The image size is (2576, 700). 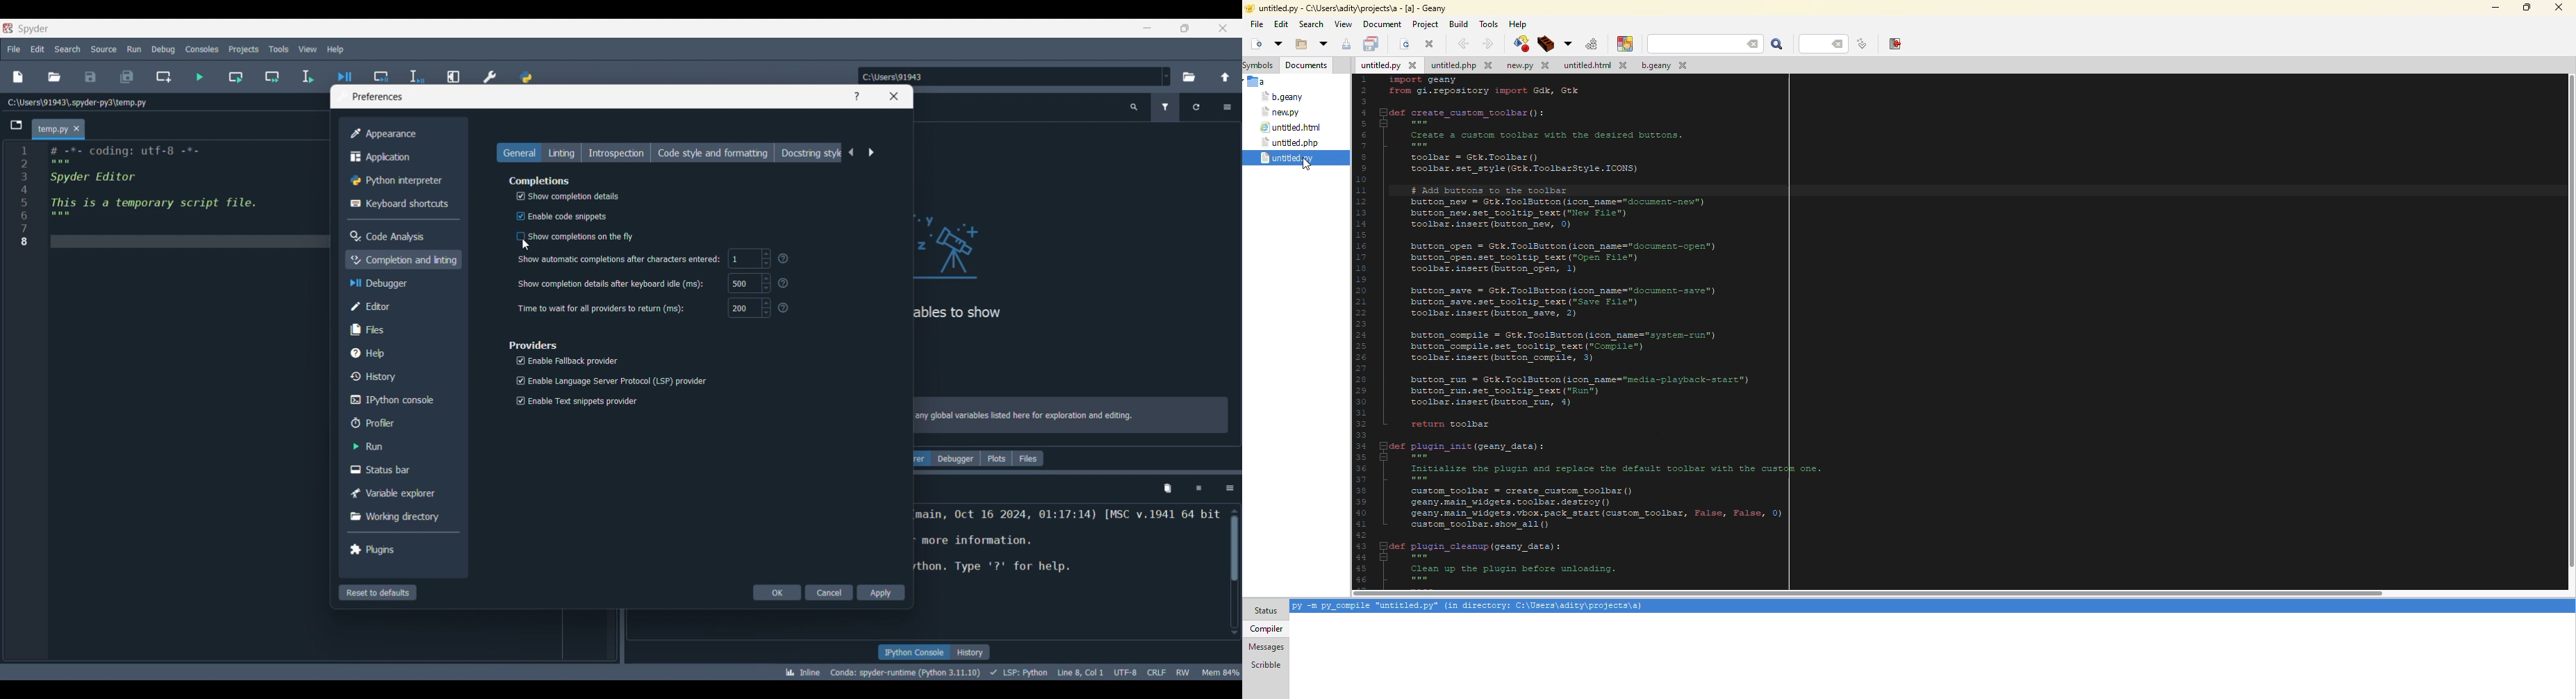 I want to click on Show completion details after keyboard idle (ms):, so click(x=611, y=284).